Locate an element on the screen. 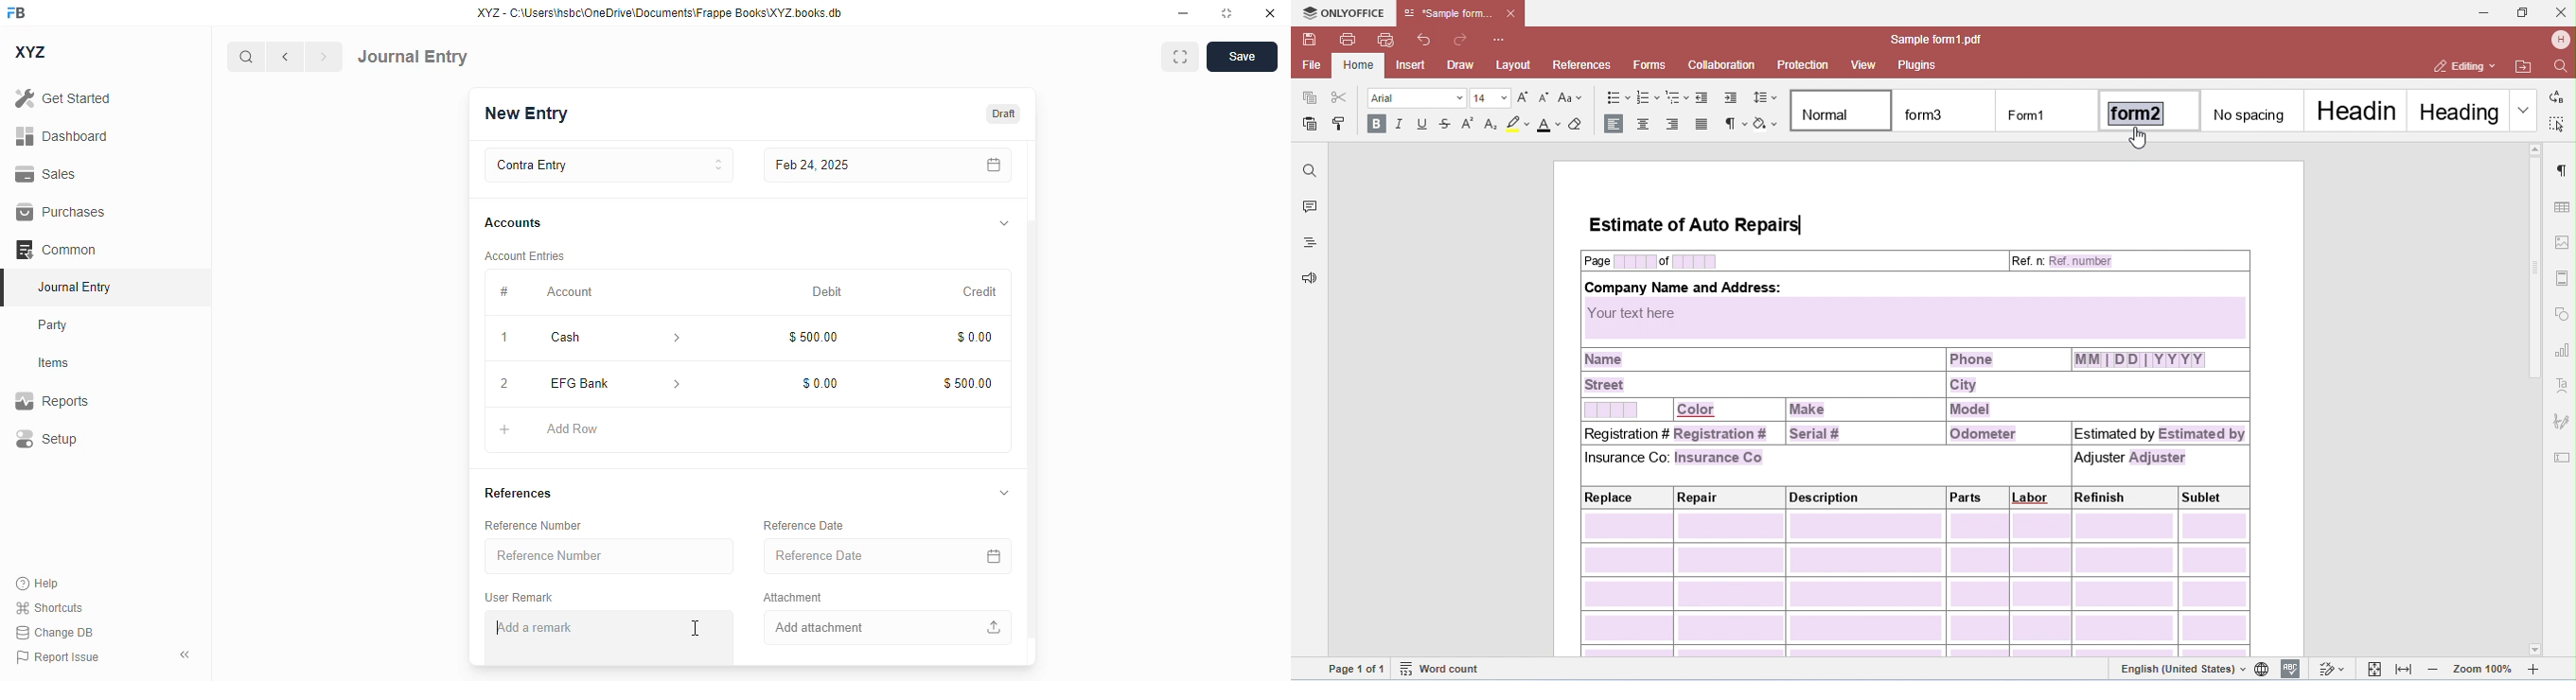 Image resolution: width=2576 pixels, height=700 pixels. add button is located at coordinates (504, 430).